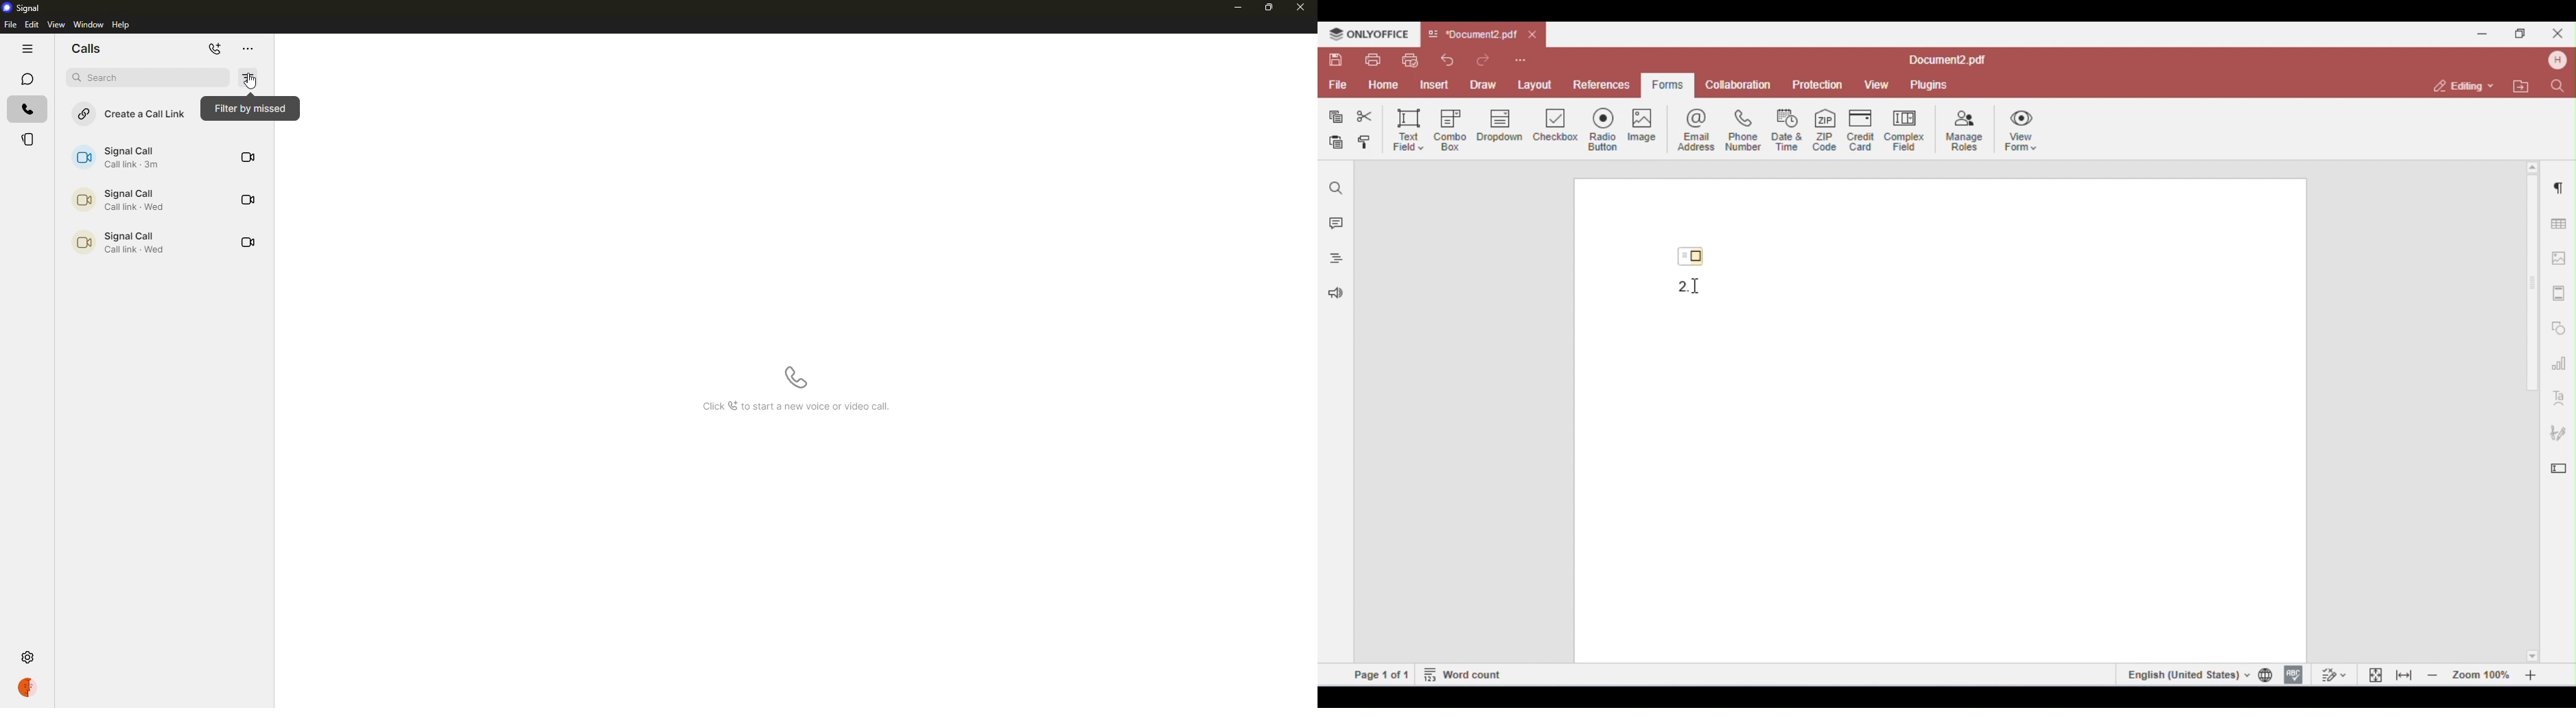 The image size is (2576, 728). Describe the element at coordinates (148, 78) in the screenshot. I see `search` at that location.